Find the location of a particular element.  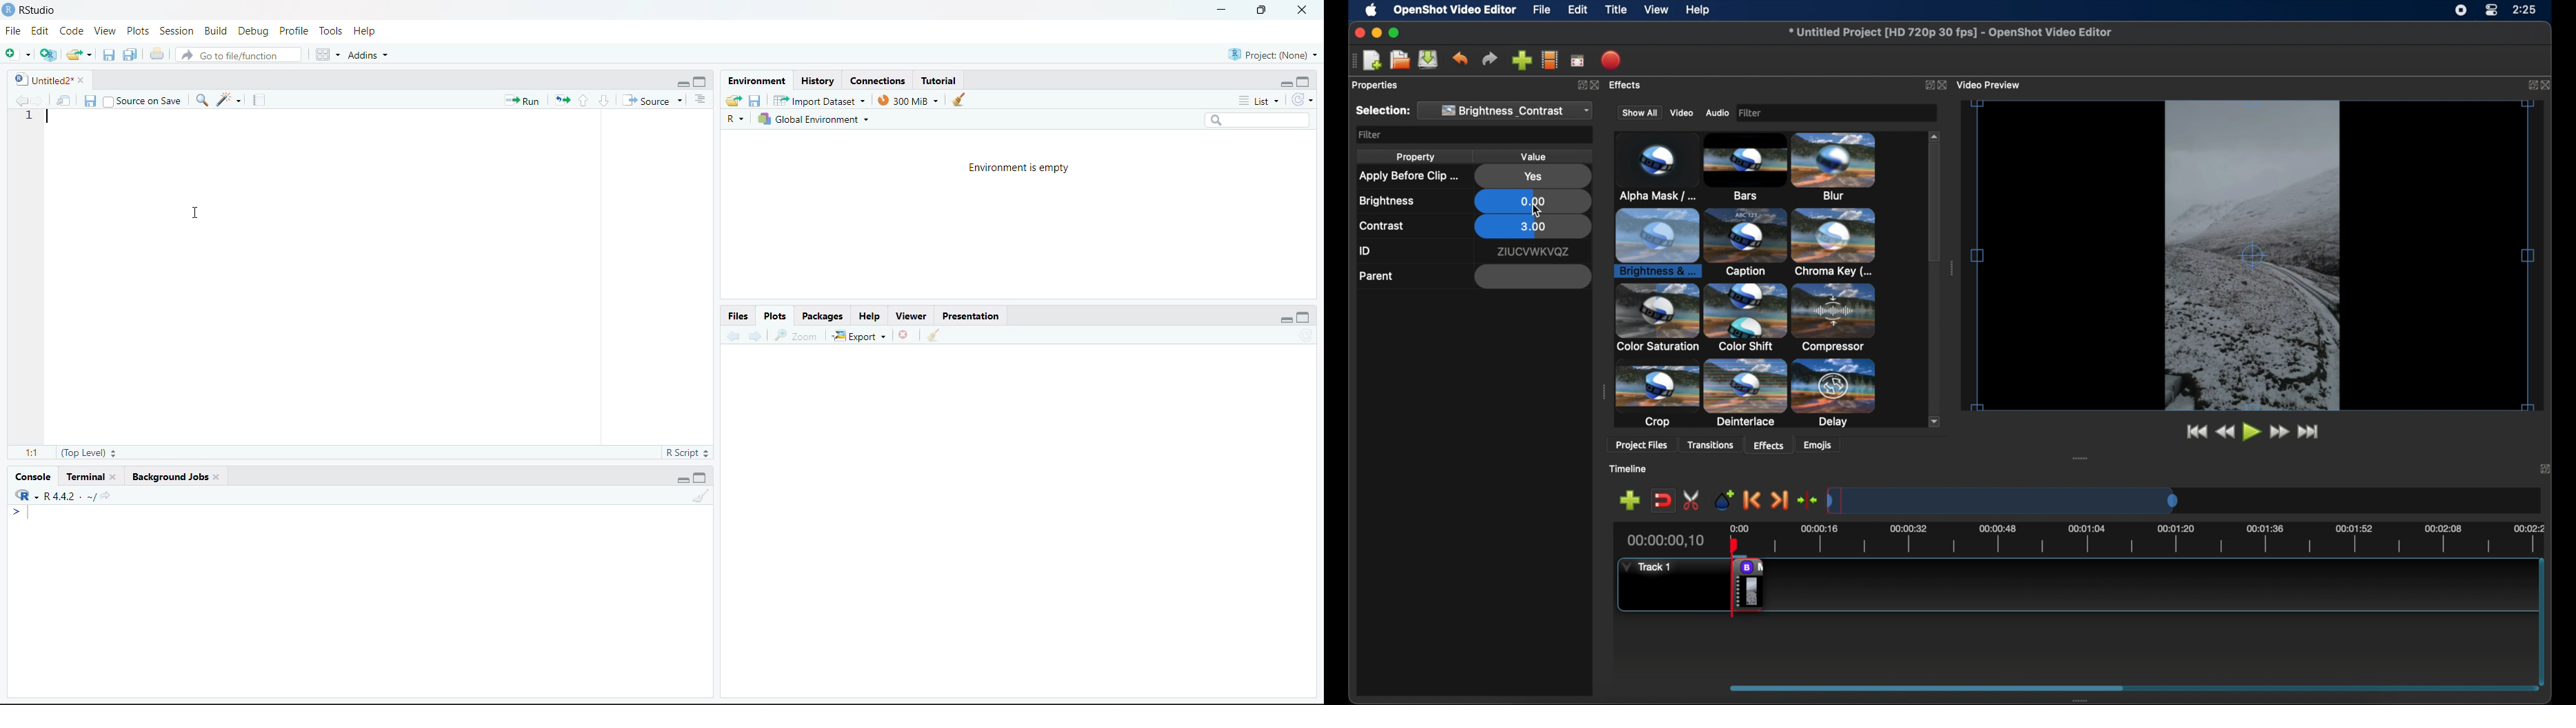

Help is located at coordinates (872, 315).